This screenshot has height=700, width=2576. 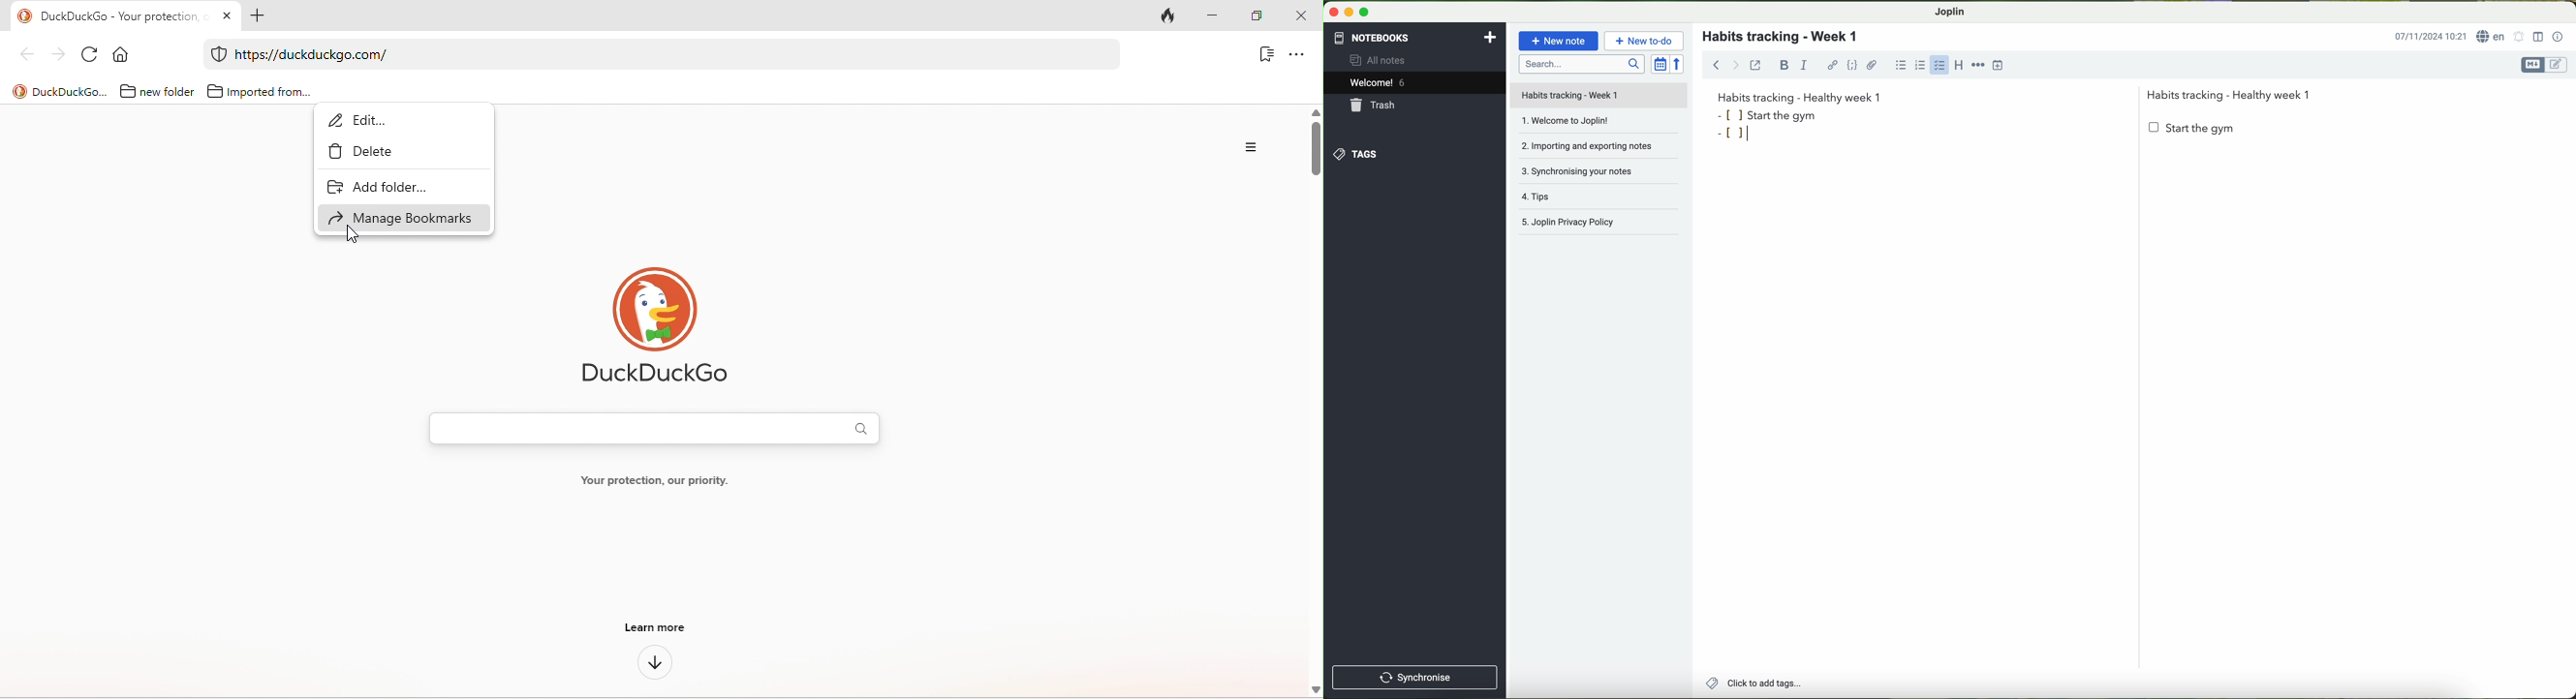 What do you see at coordinates (654, 665) in the screenshot?
I see `down arrow` at bounding box center [654, 665].